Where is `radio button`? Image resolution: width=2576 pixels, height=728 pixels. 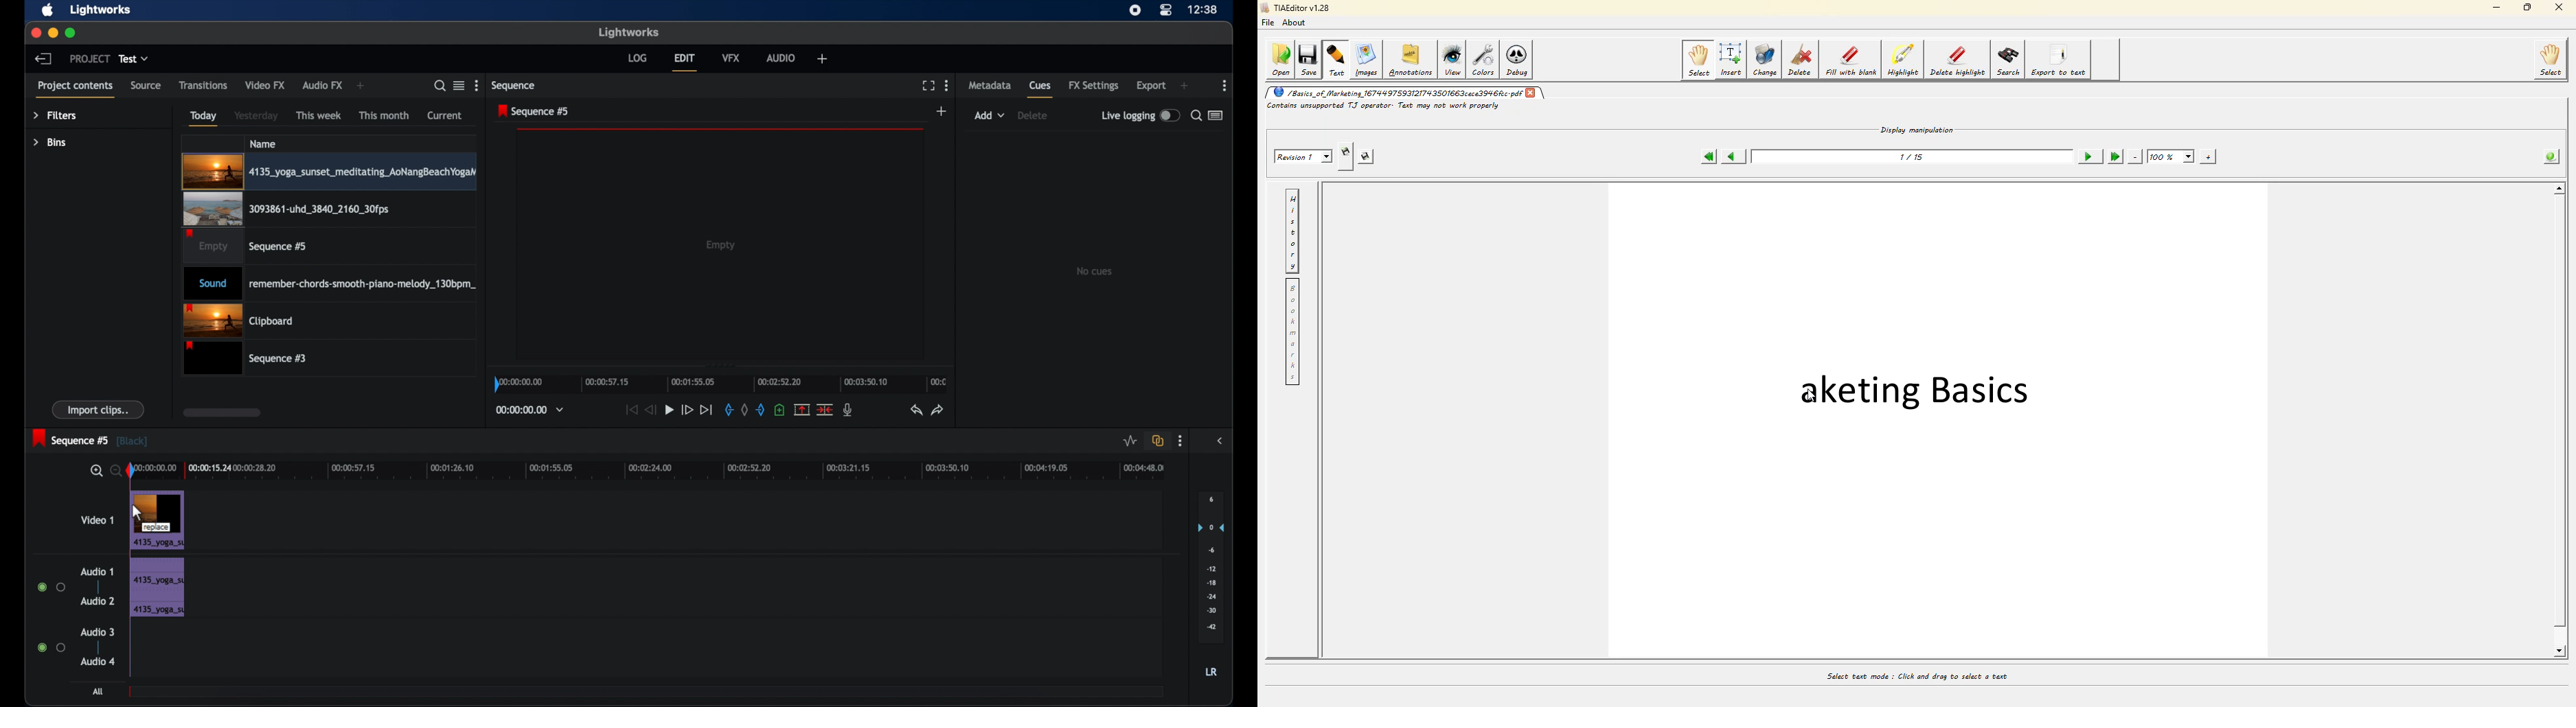
radio button is located at coordinates (51, 647).